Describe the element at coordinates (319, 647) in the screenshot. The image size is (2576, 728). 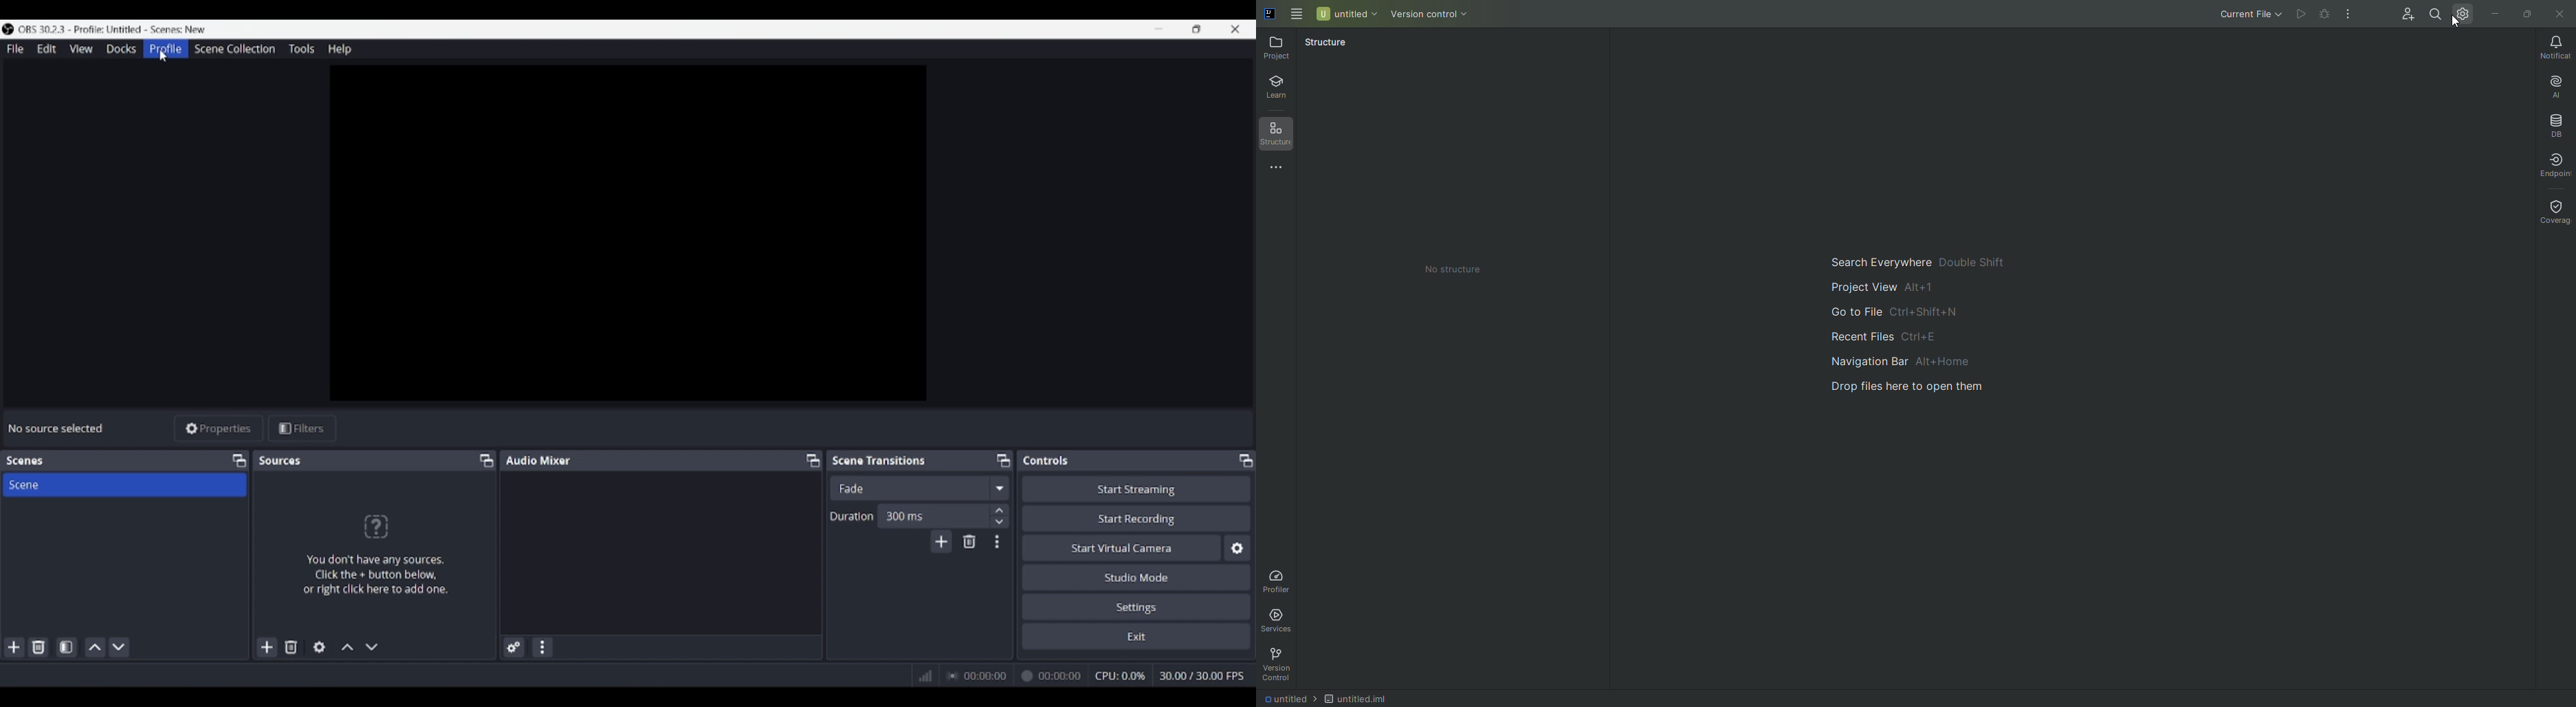
I see `Open source properties` at that location.